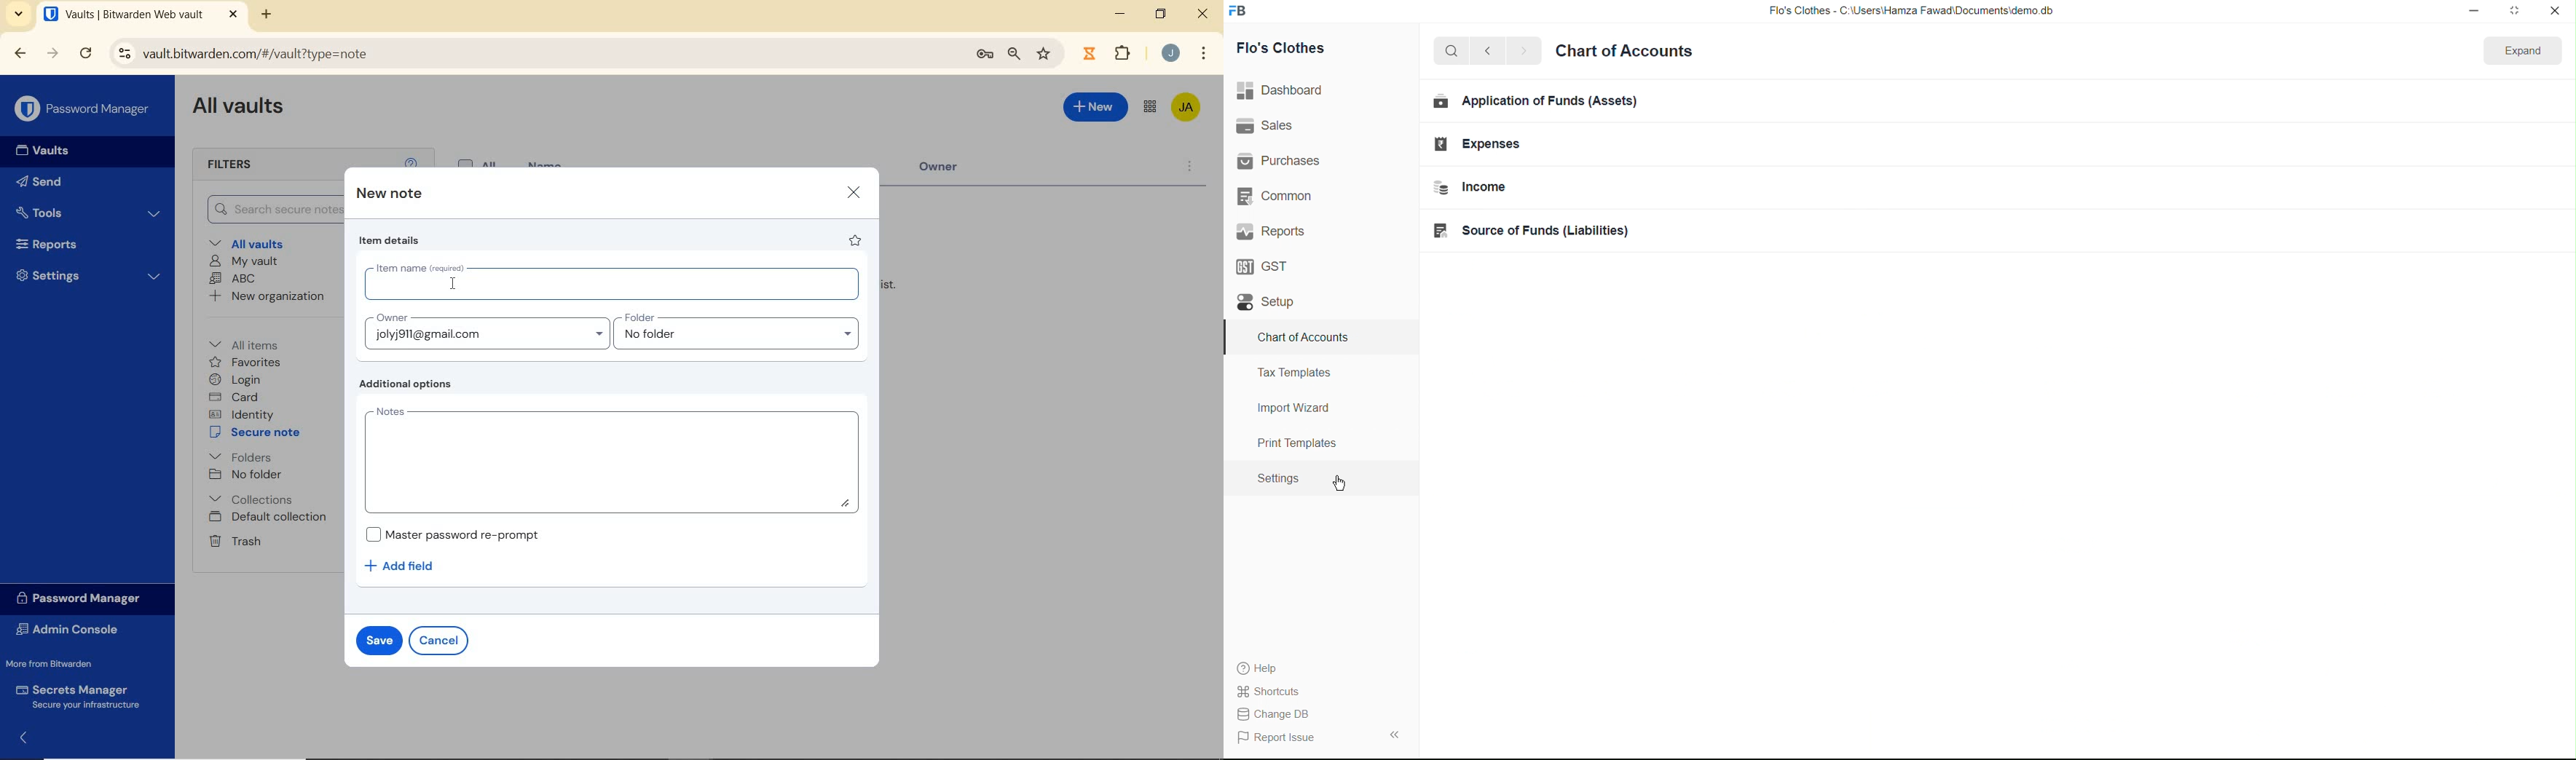 This screenshot has height=784, width=2576. Describe the element at coordinates (1337, 478) in the screenshot. I see `cursor` at that location.